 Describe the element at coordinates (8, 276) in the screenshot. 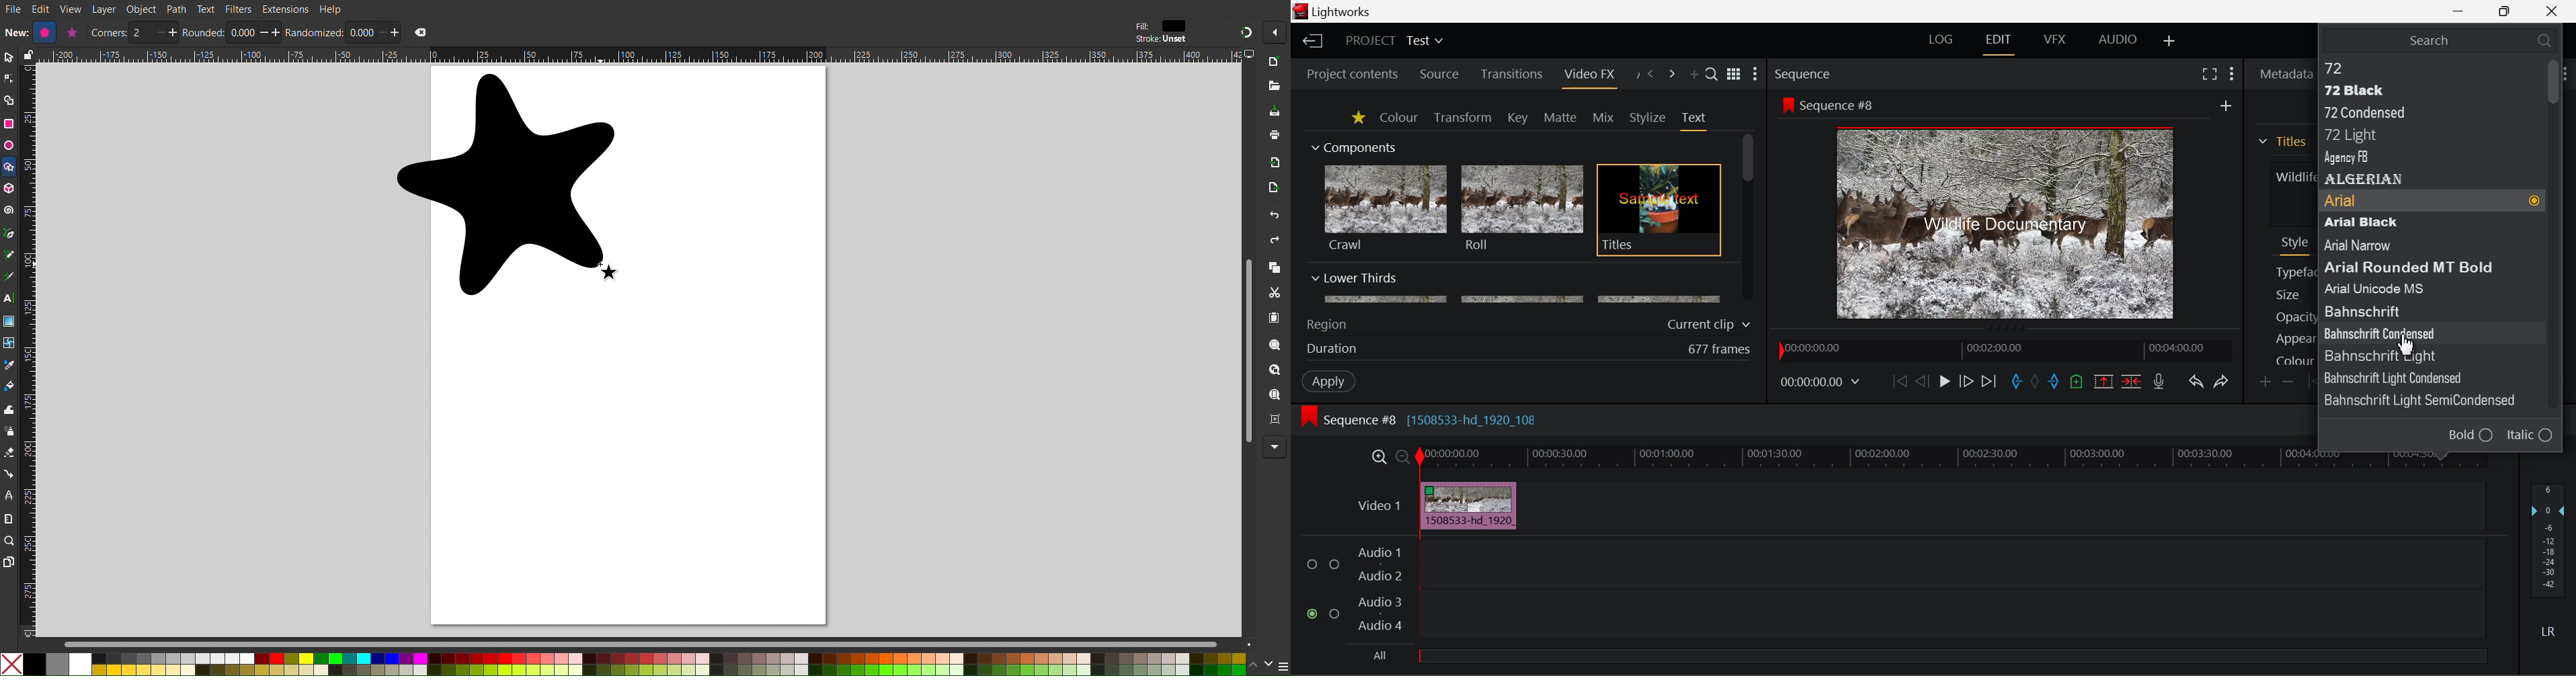

I see `Calligraphy Tool` at that location.